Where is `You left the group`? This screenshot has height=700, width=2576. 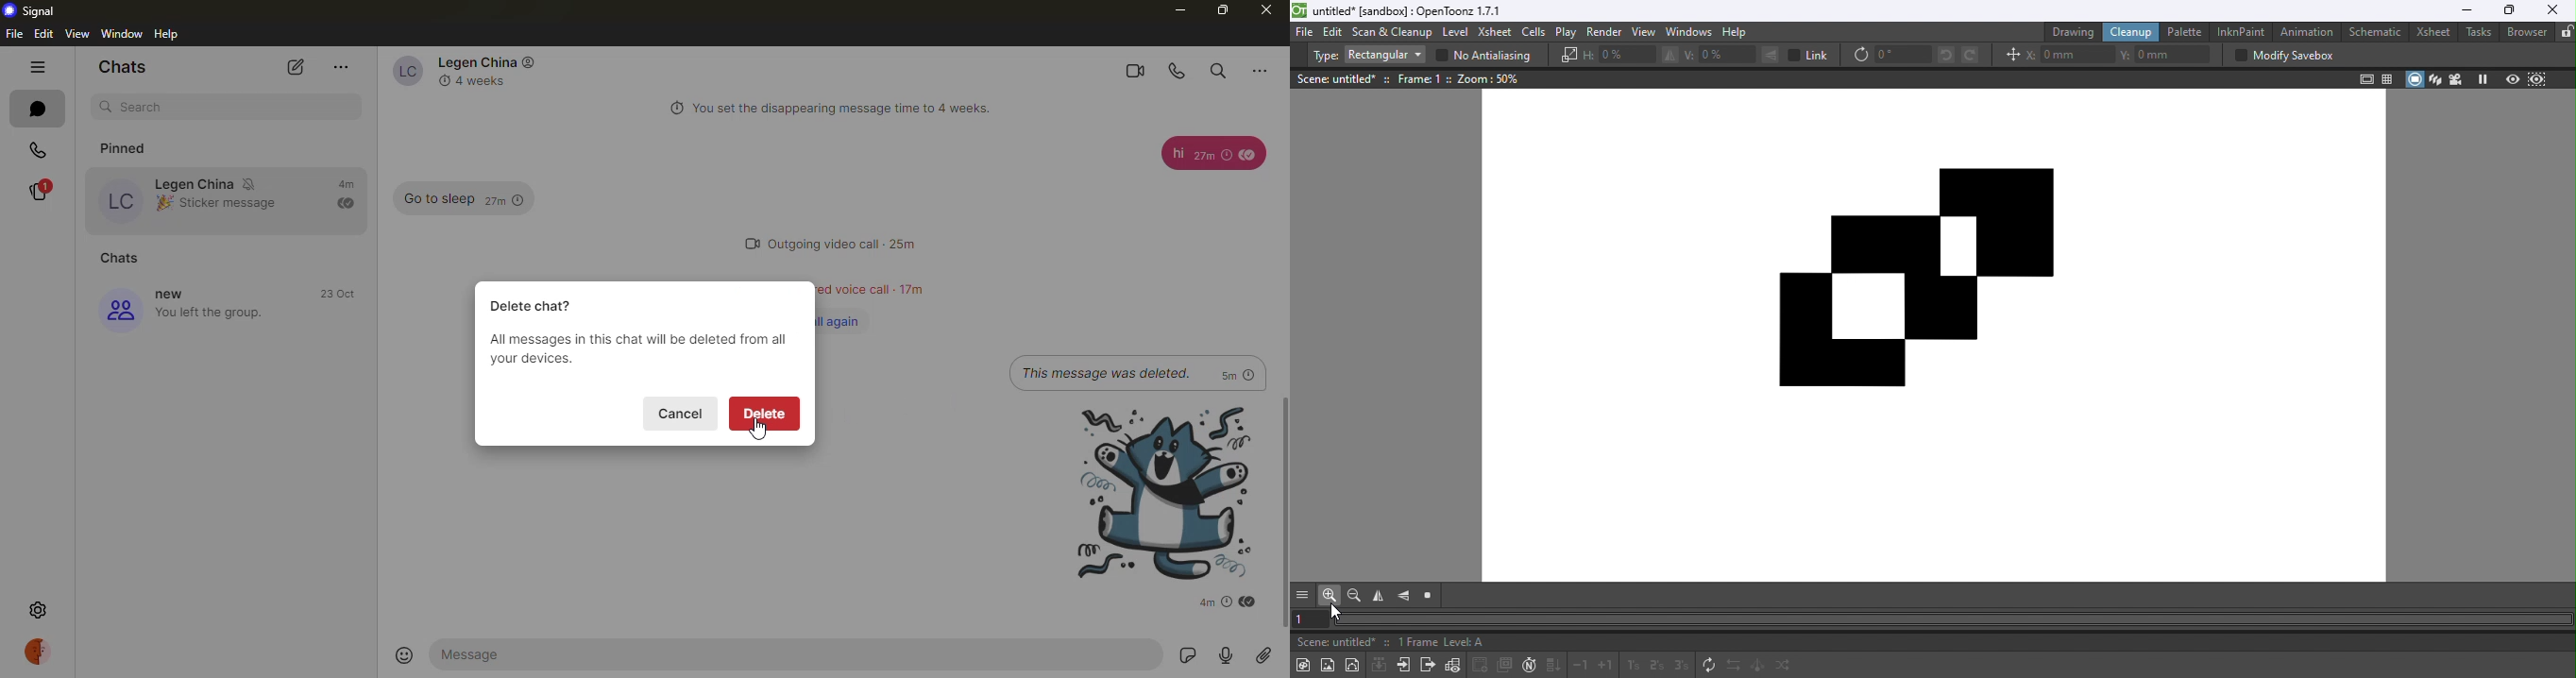
You left the group is located at coordinates (214, 314).